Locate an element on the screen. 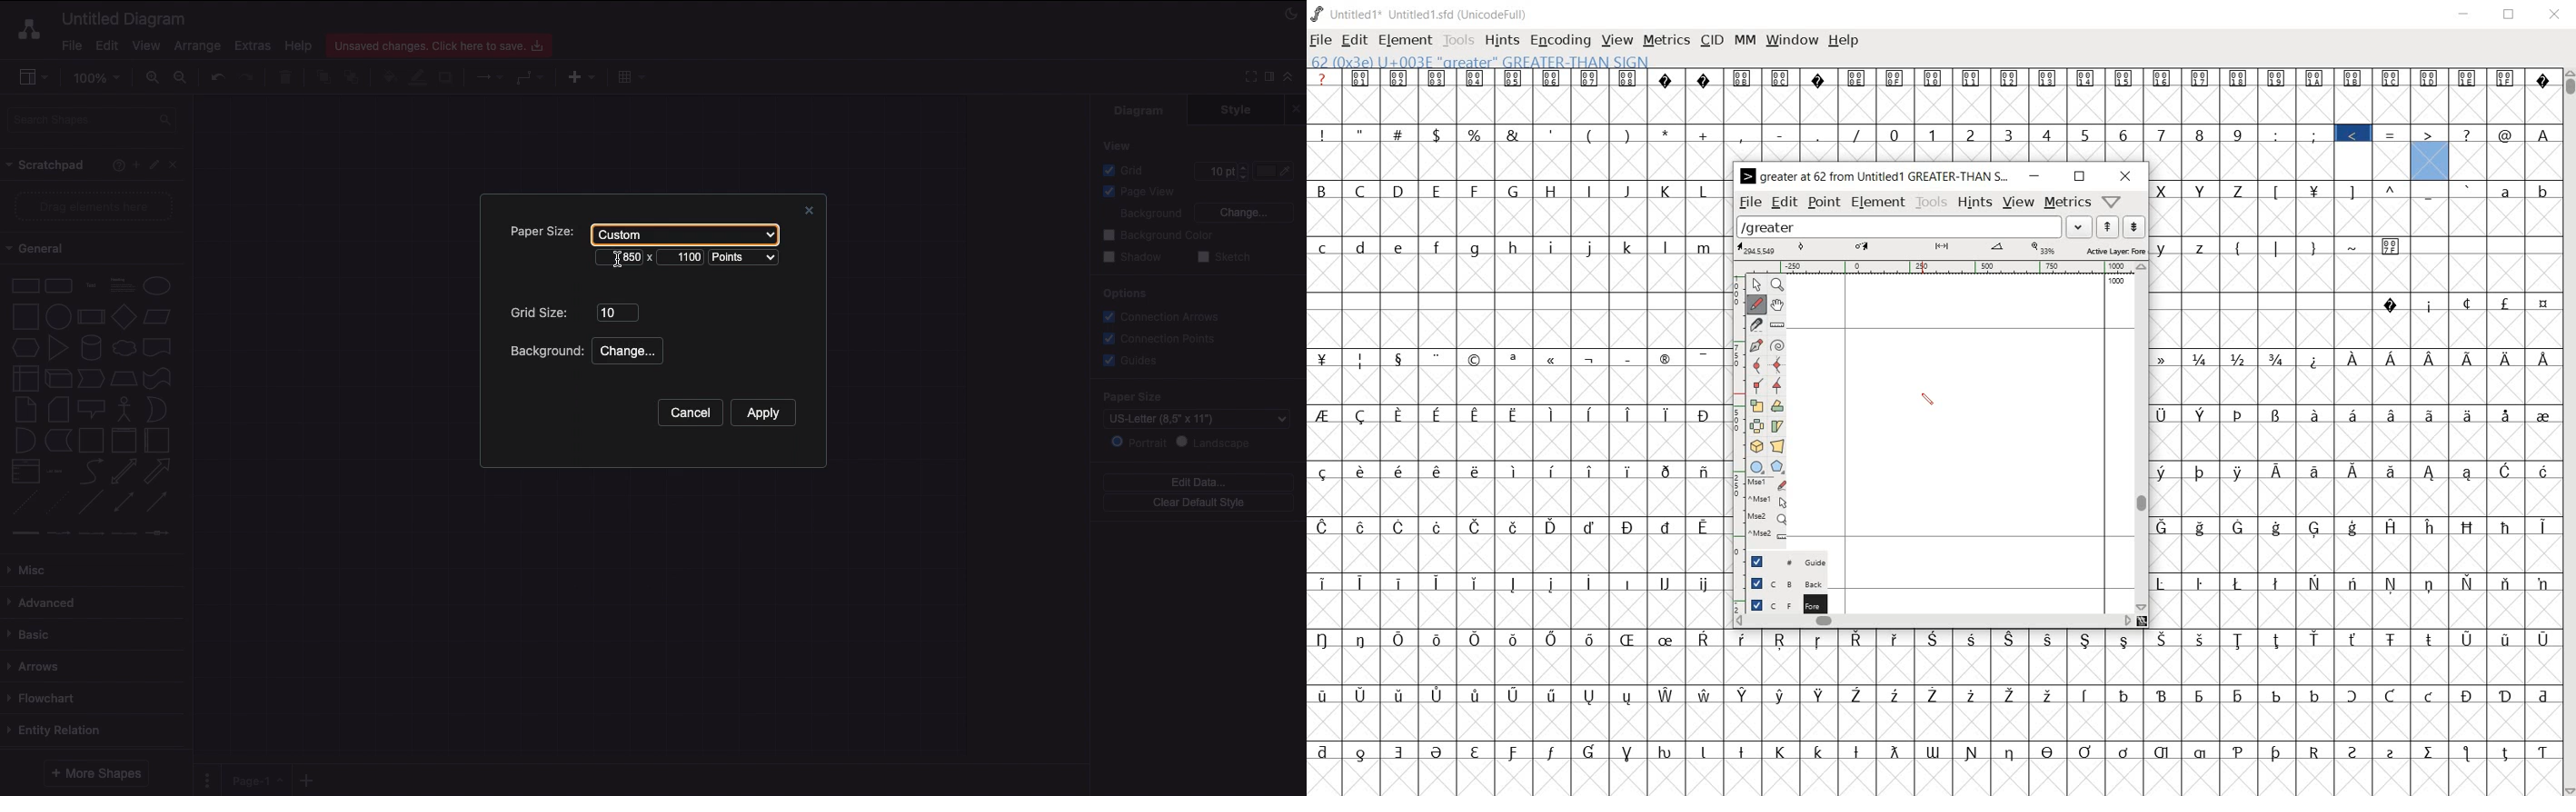 This screenshot has width=2576, height=812. show the next word on the list" is located at coordinates (2110, 227).